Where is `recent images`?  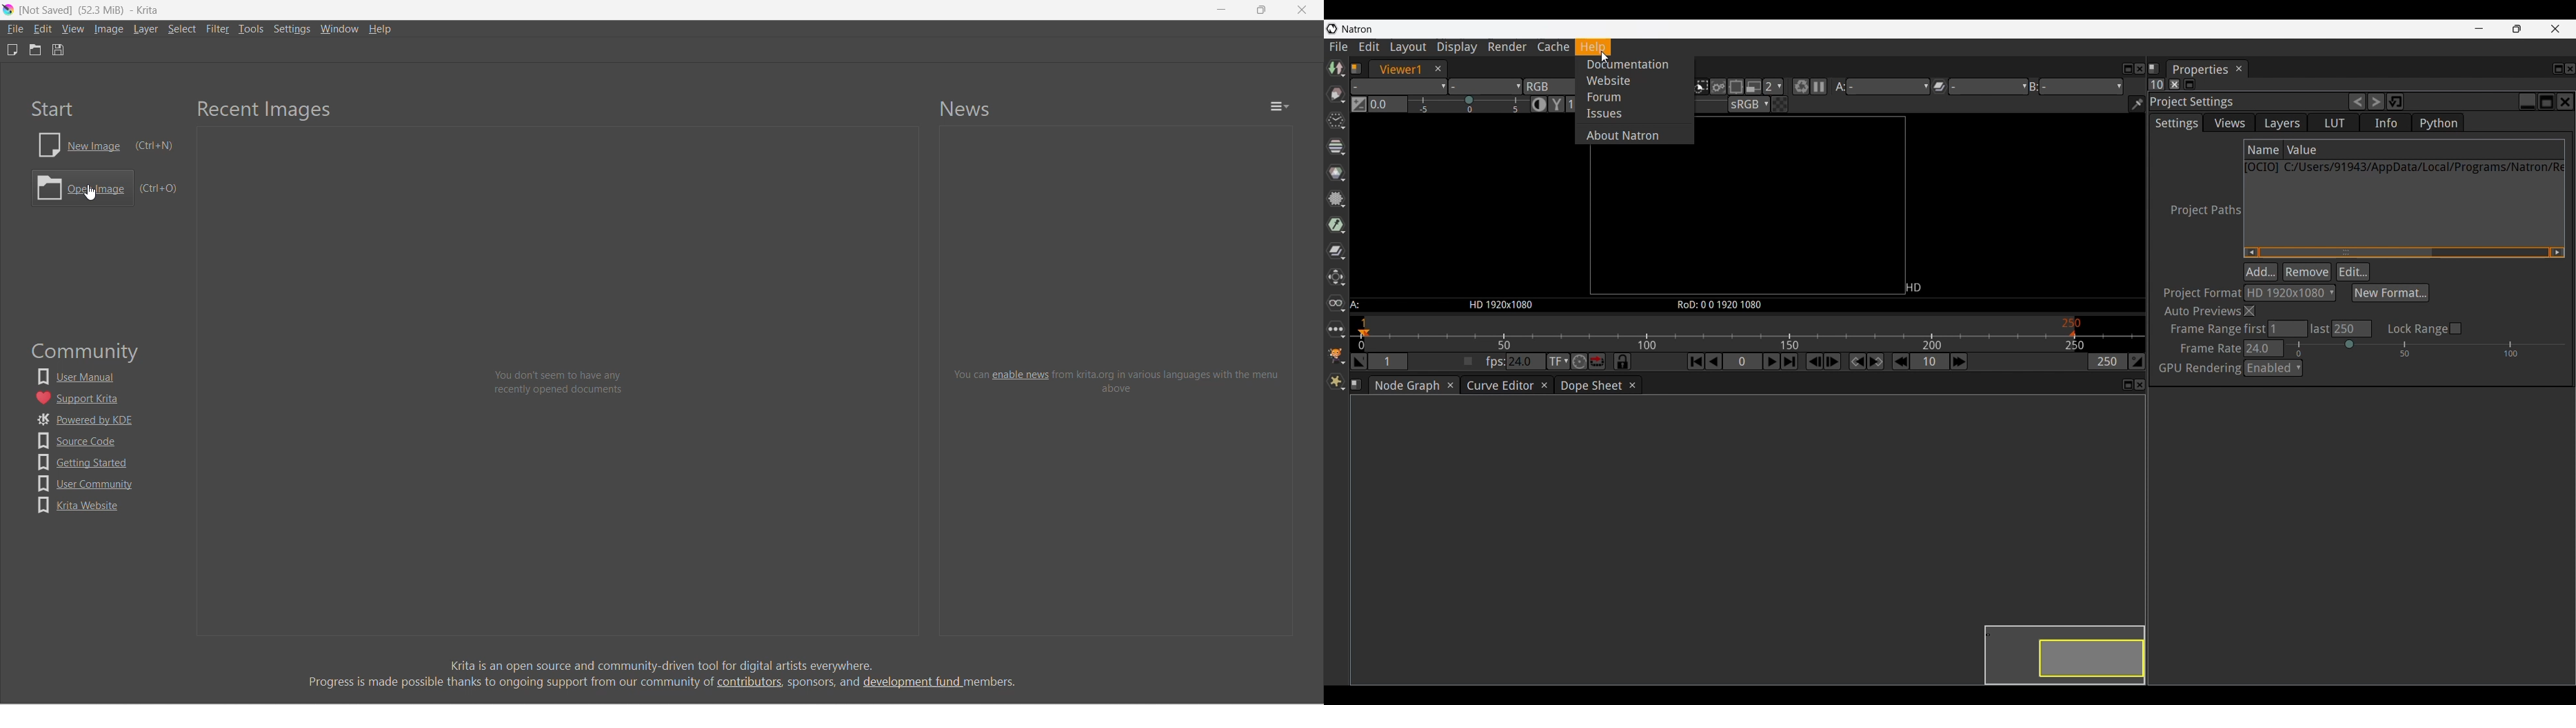
recent images is located at coordinates (265, 110).